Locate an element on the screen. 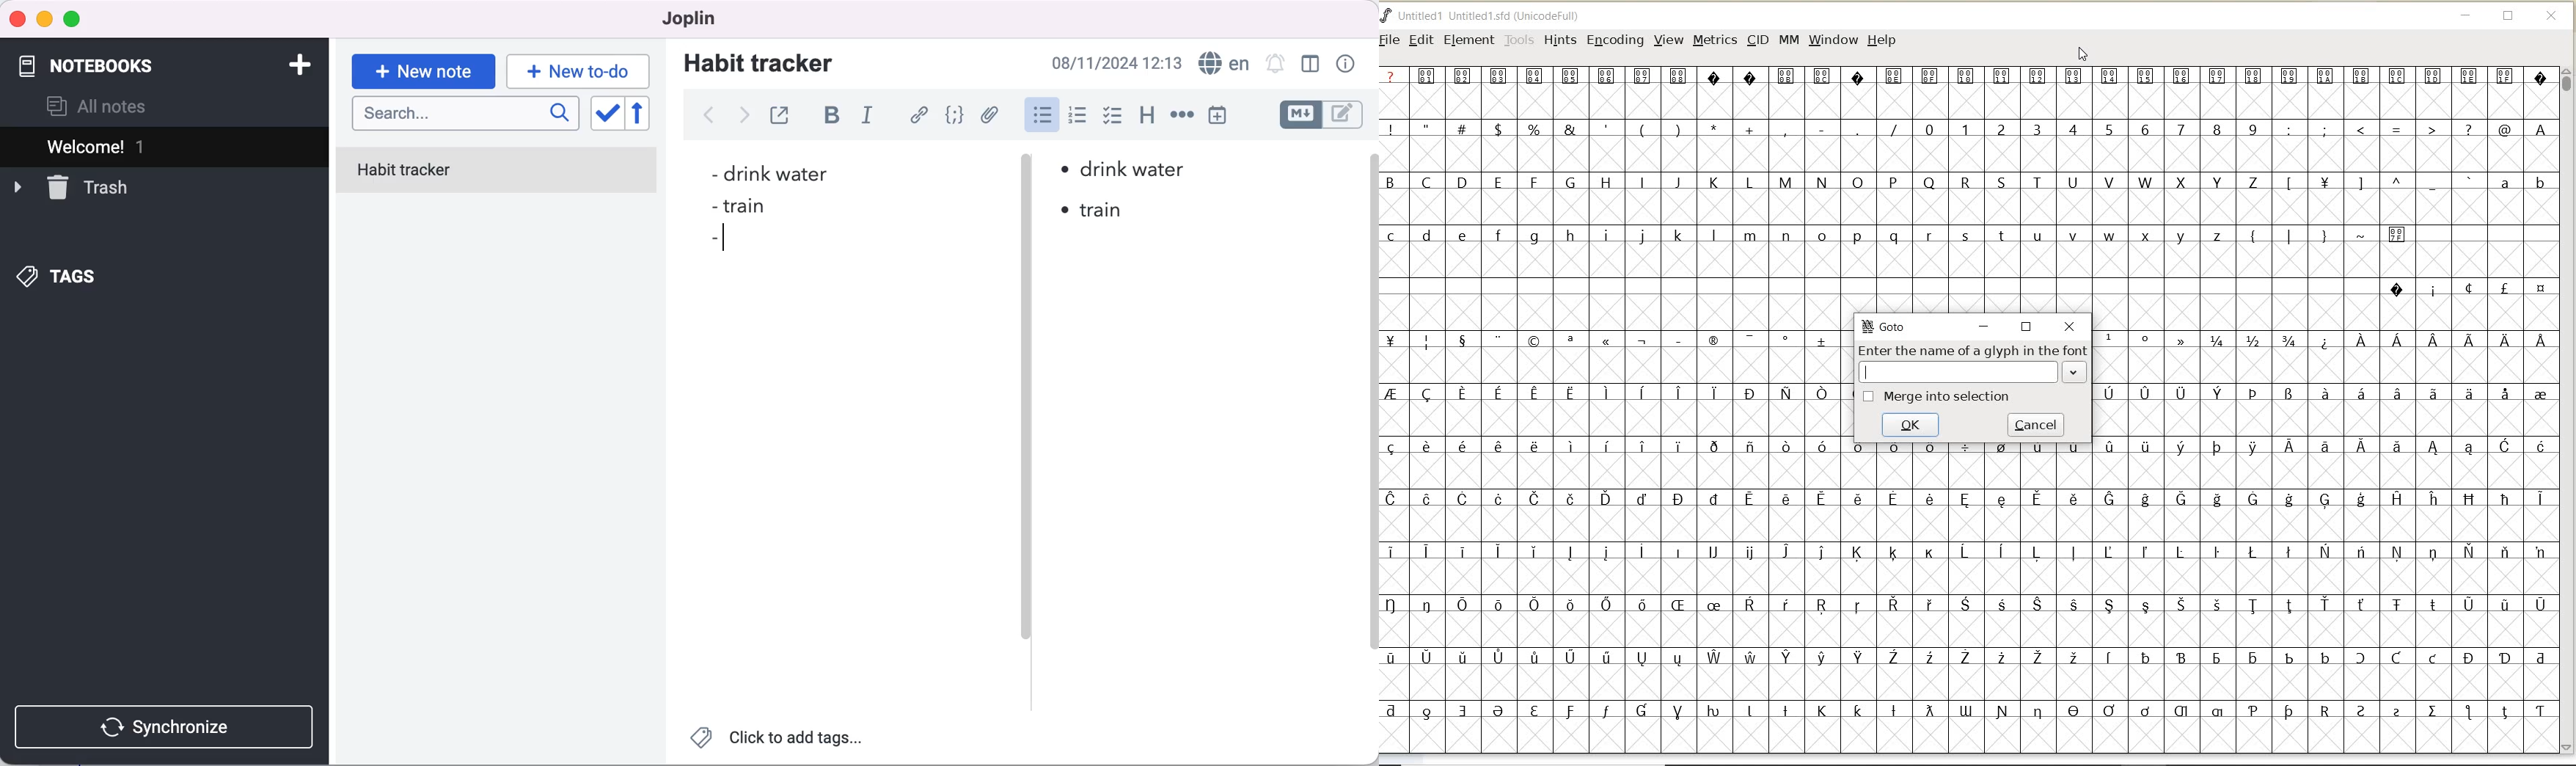 The image size is (2576, 784). uppercase letters is located at coordinates (1825, 182).